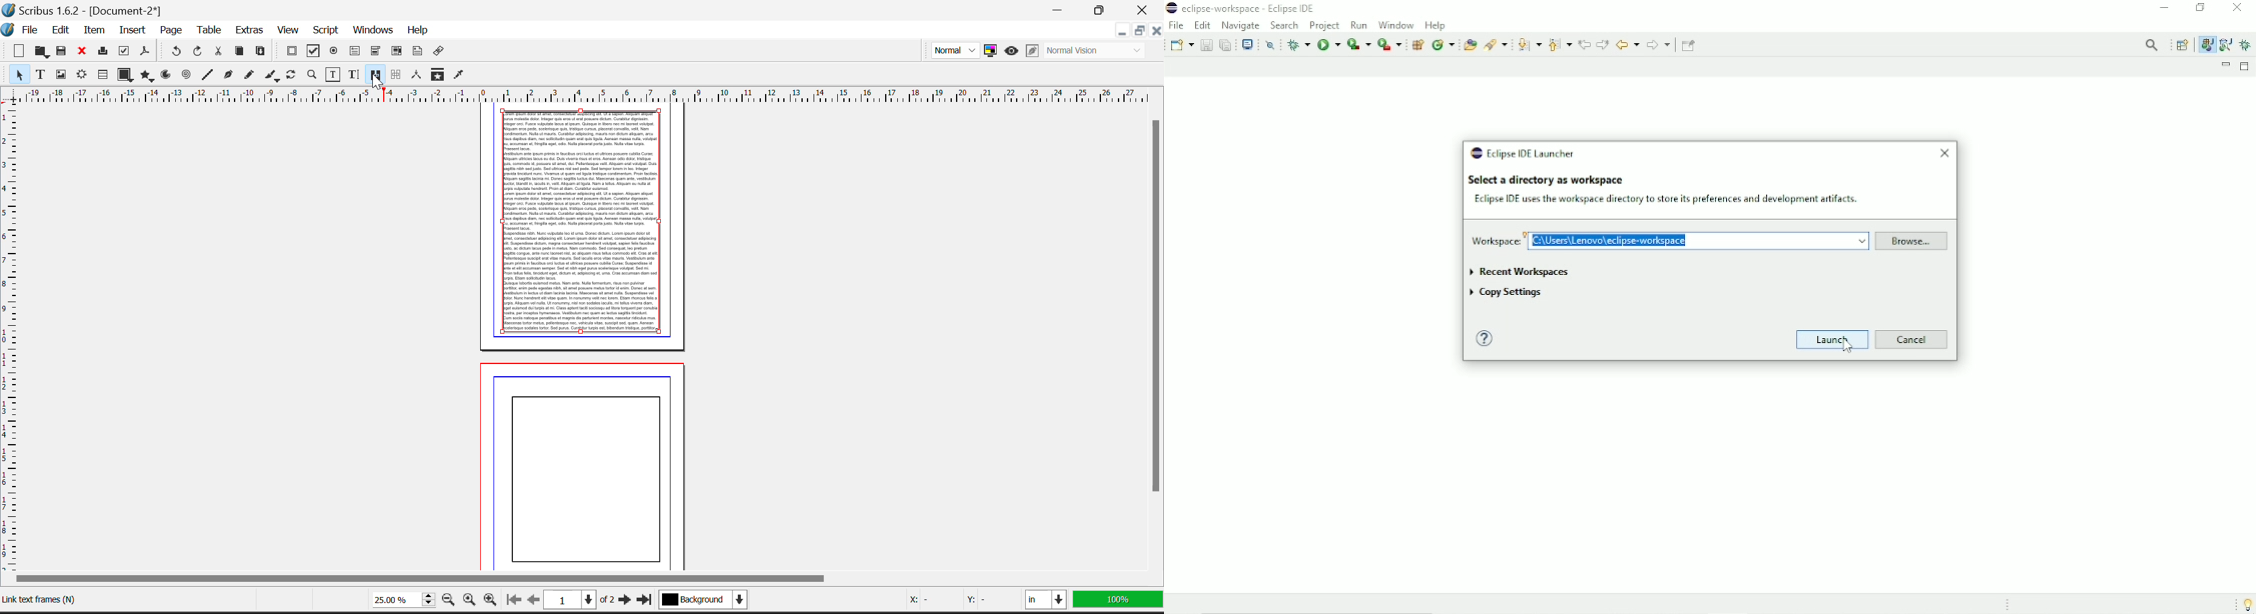  I want to click on Image Frames, so click(61, 74).